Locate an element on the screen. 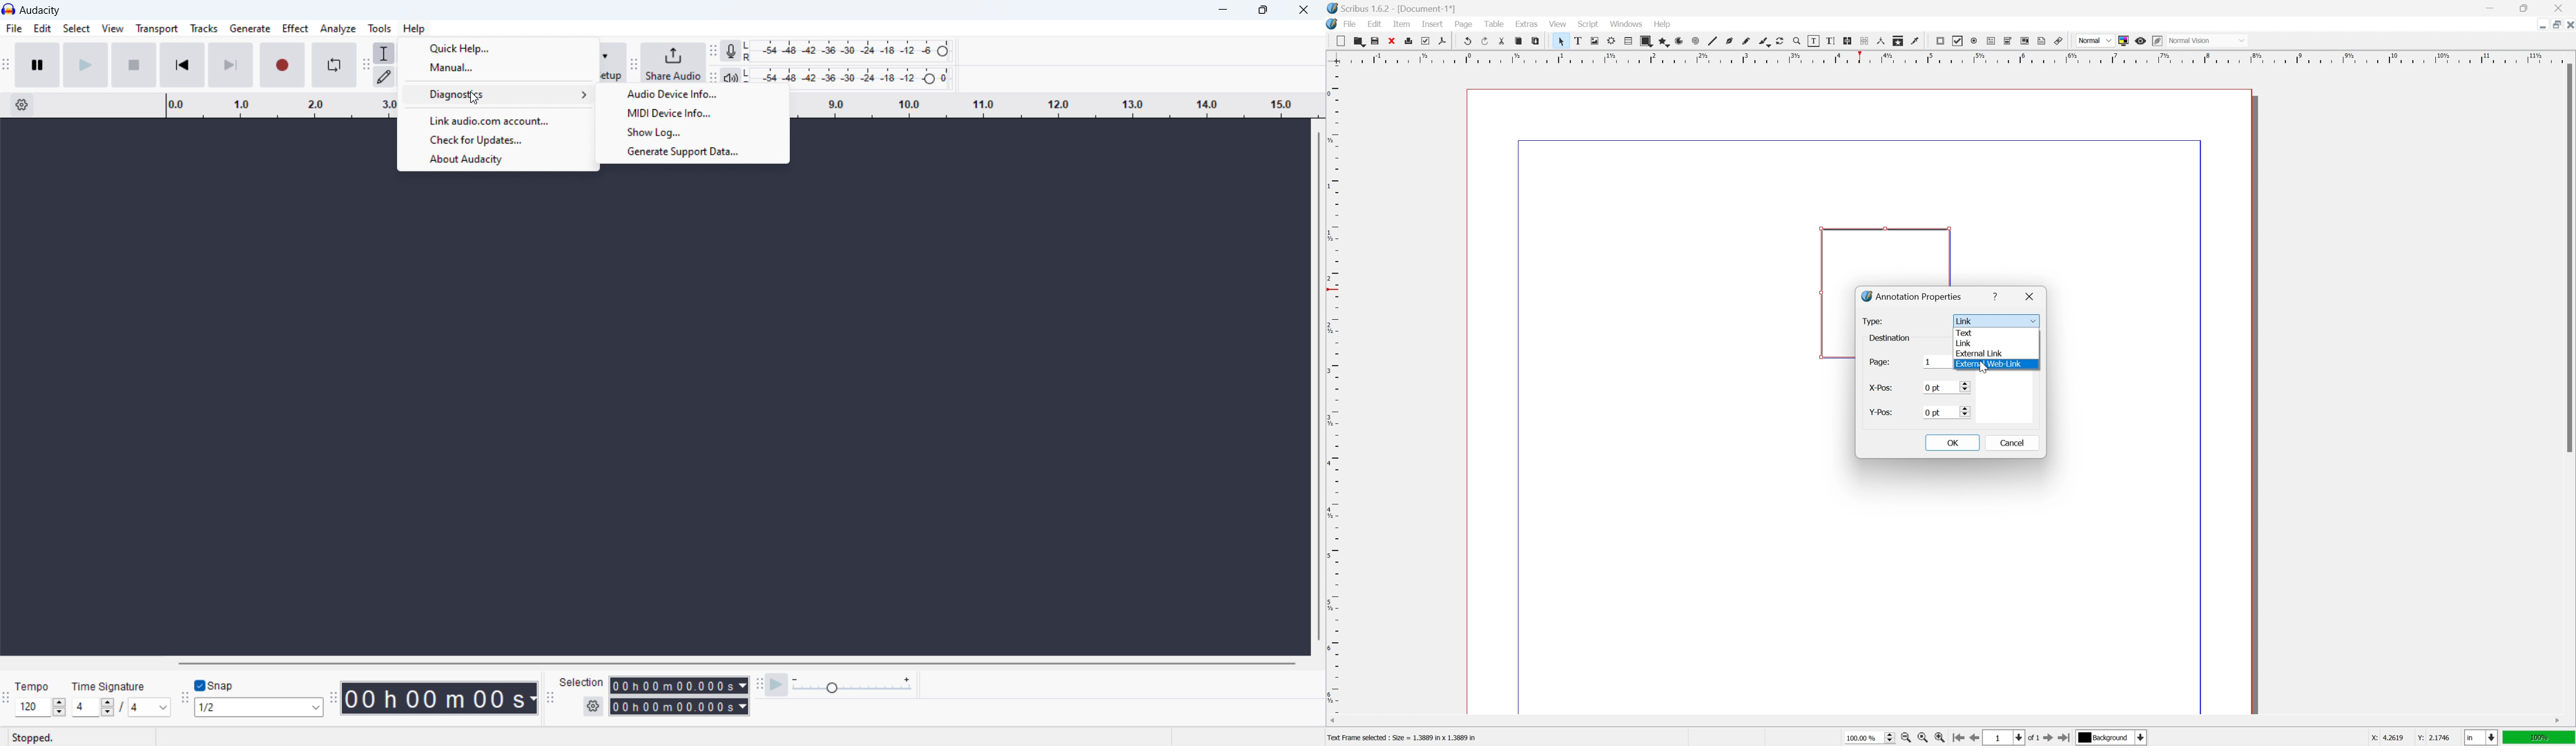 This screenshot has height=756, width=2576. undo is located at coordinates (1466, 40).